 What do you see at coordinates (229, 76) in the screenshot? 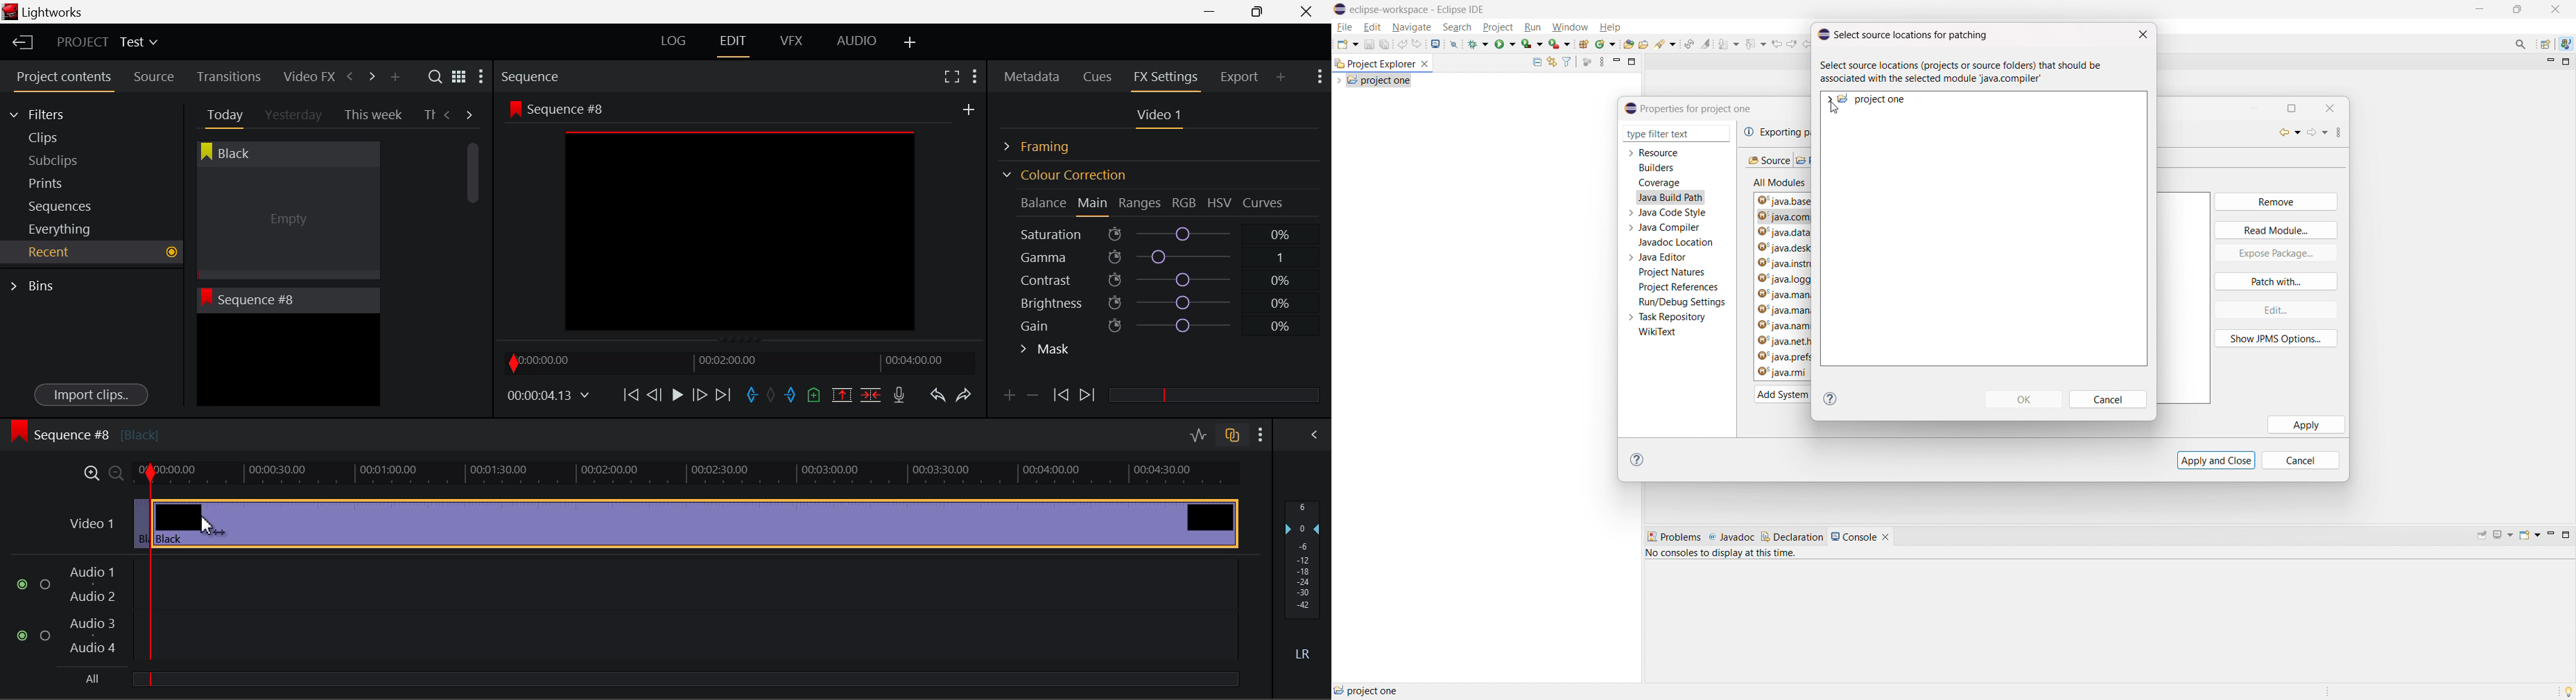
I see `Transitions` at bounding box center [229, 76].